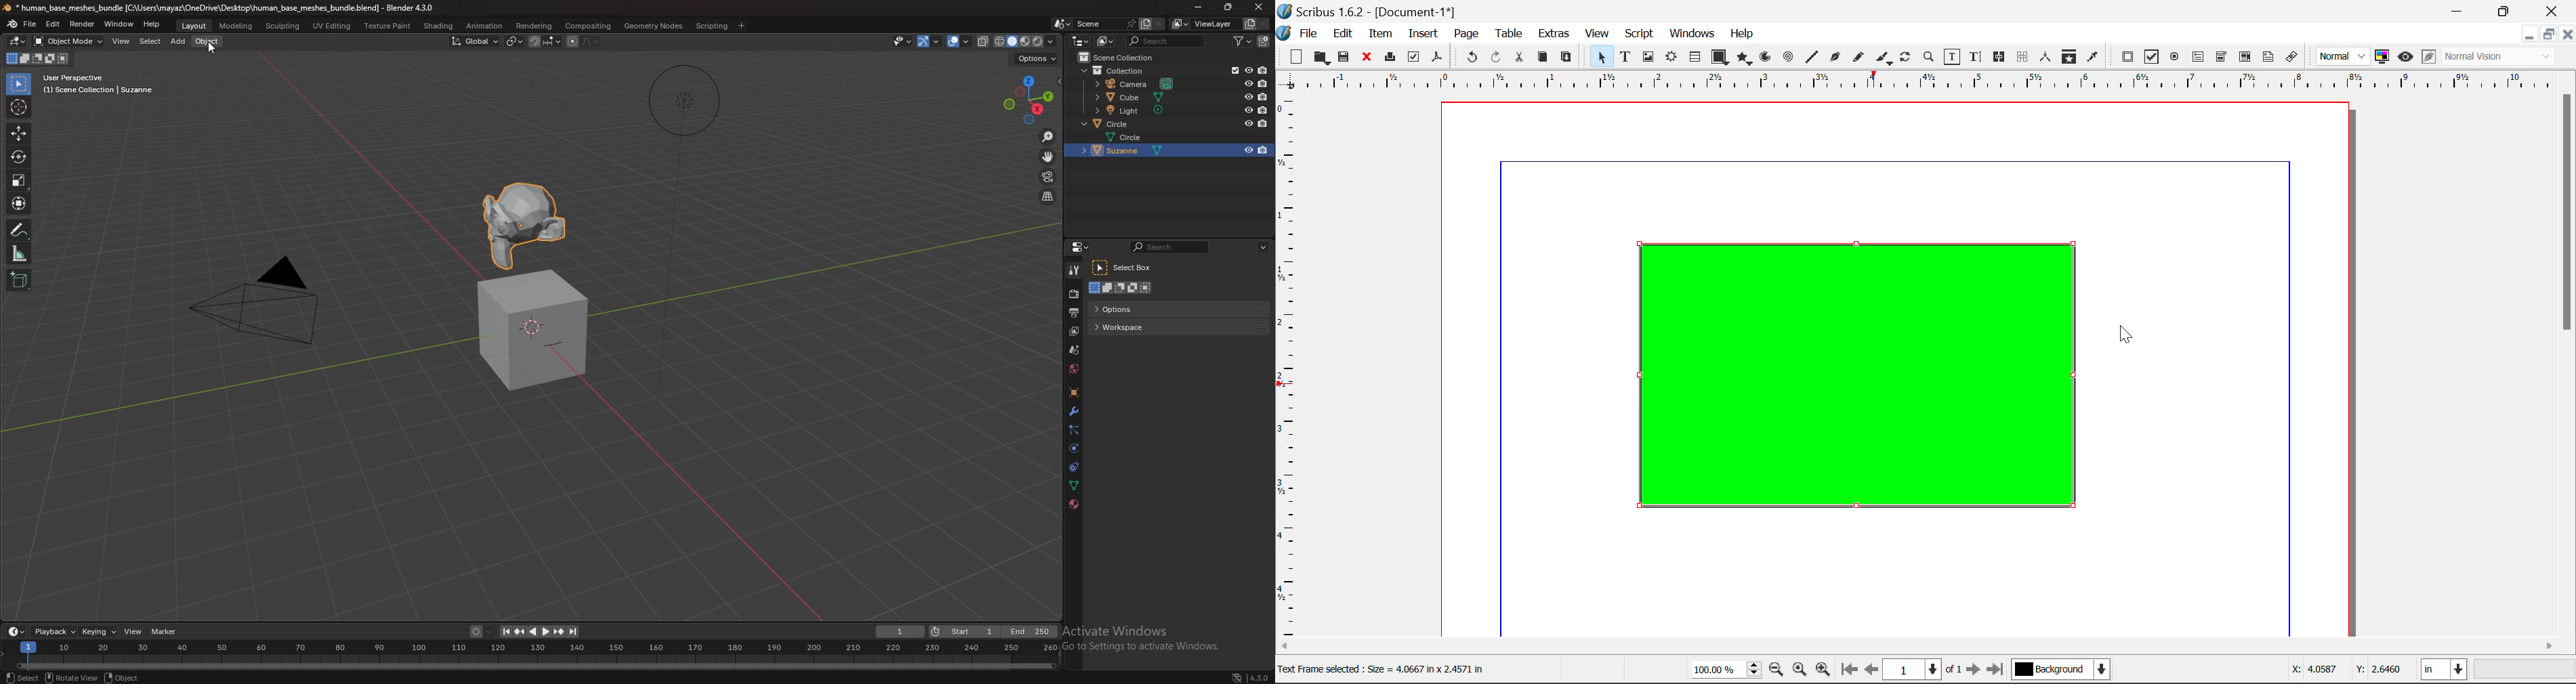  Describe the element at coordinates (2199, 56) in the screenshot. I see `Pdf Text Field` at that location.